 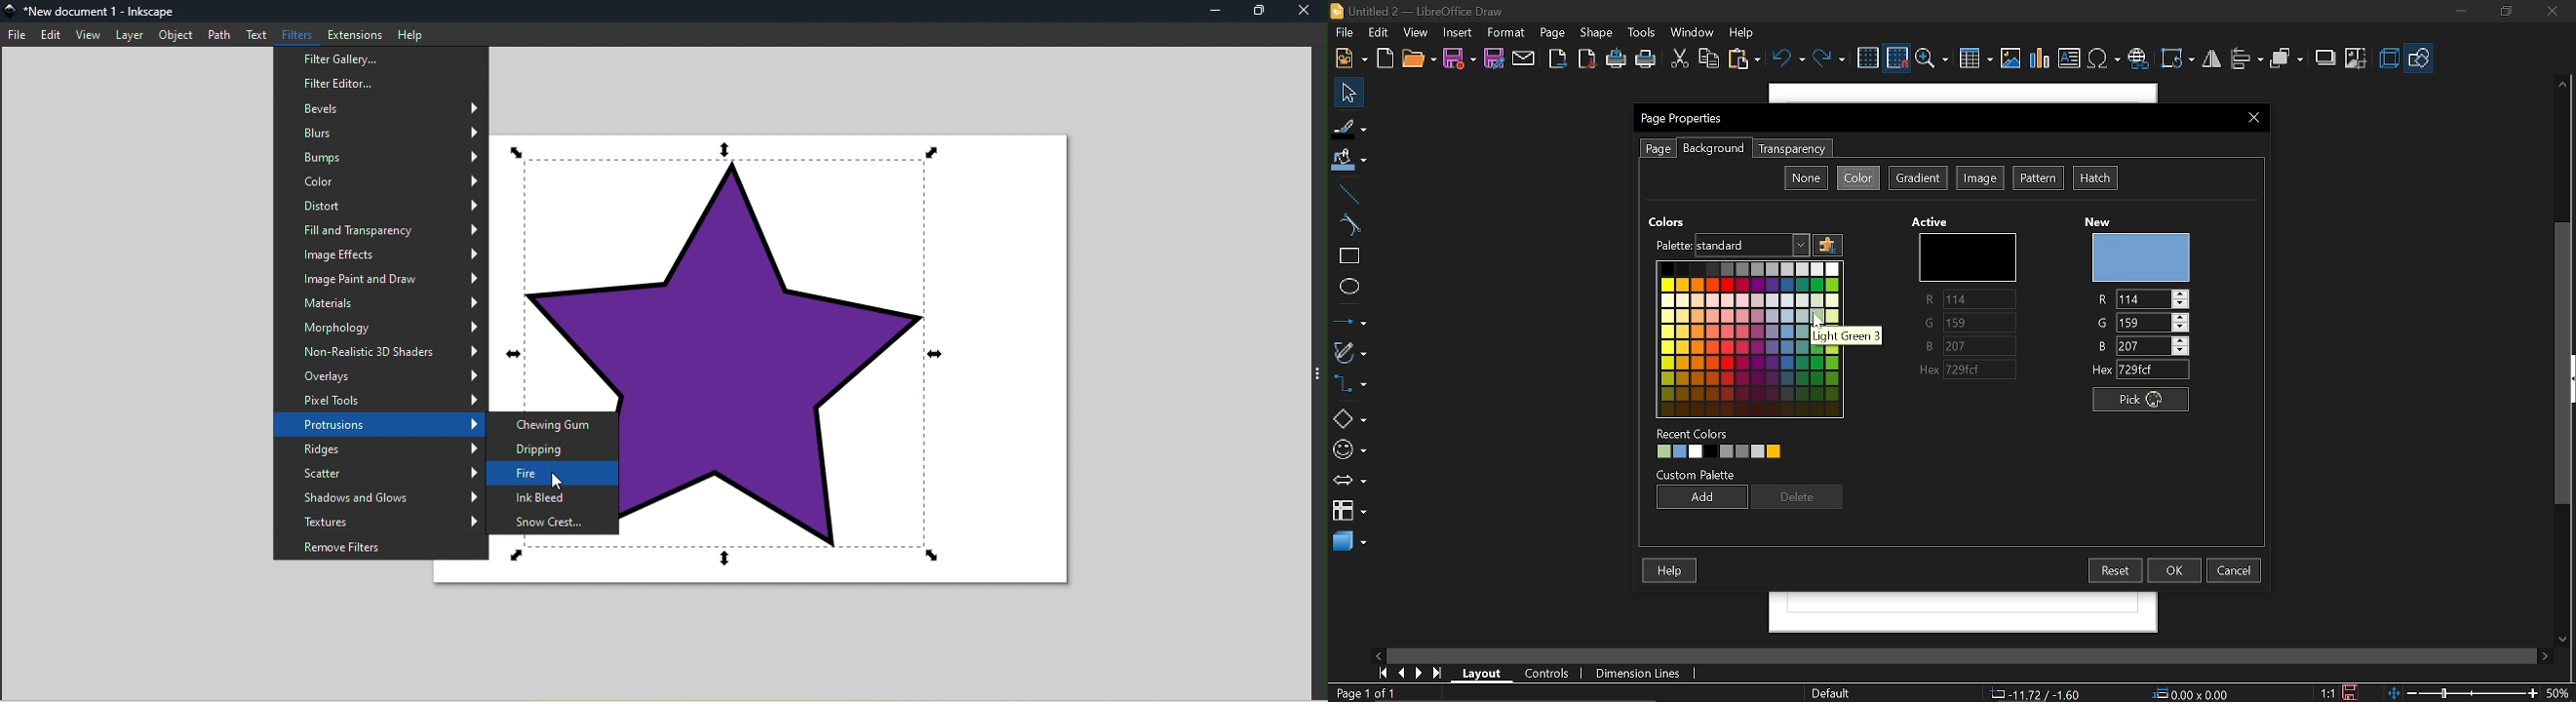 I want to click on R, so click(x=2146, y=297).